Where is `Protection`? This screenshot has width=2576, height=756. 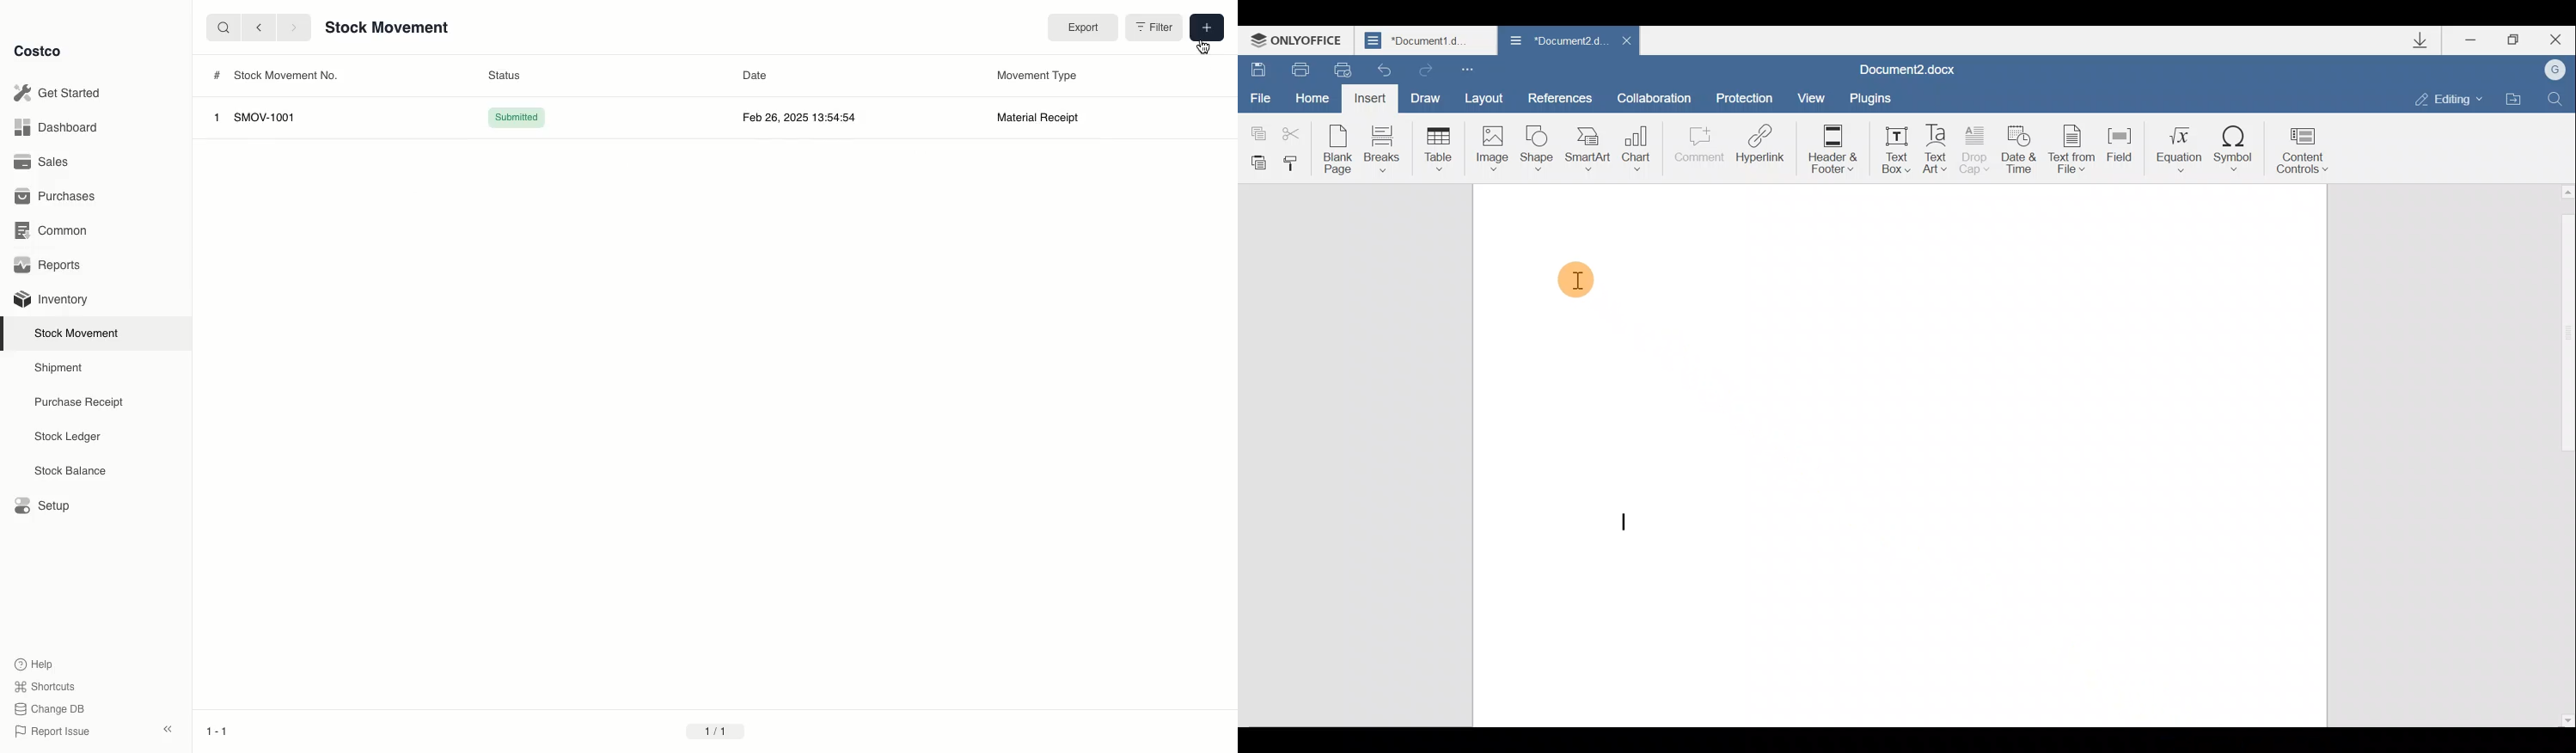 Protection is located at coordinates (1747, 93).